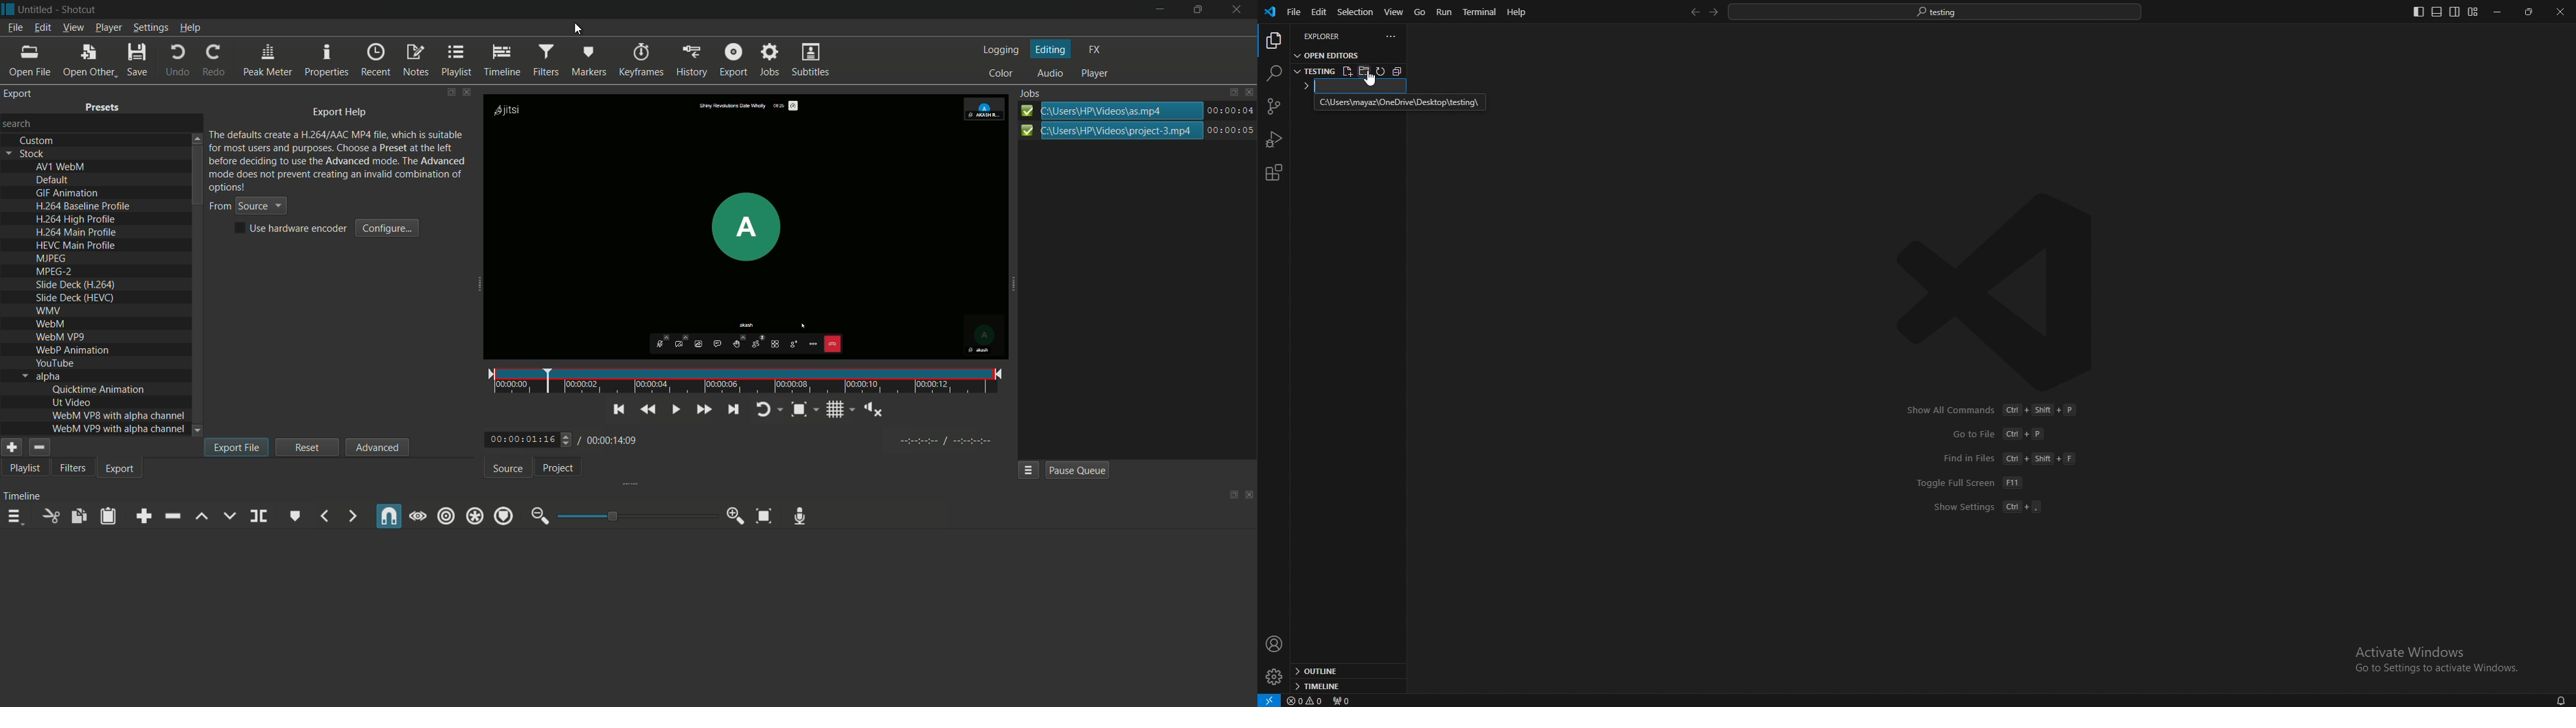 This screenshot has height=728, width=2576. Describe the element at coordinates (745, 242) in the screenshot. I see `imported file` at that location.